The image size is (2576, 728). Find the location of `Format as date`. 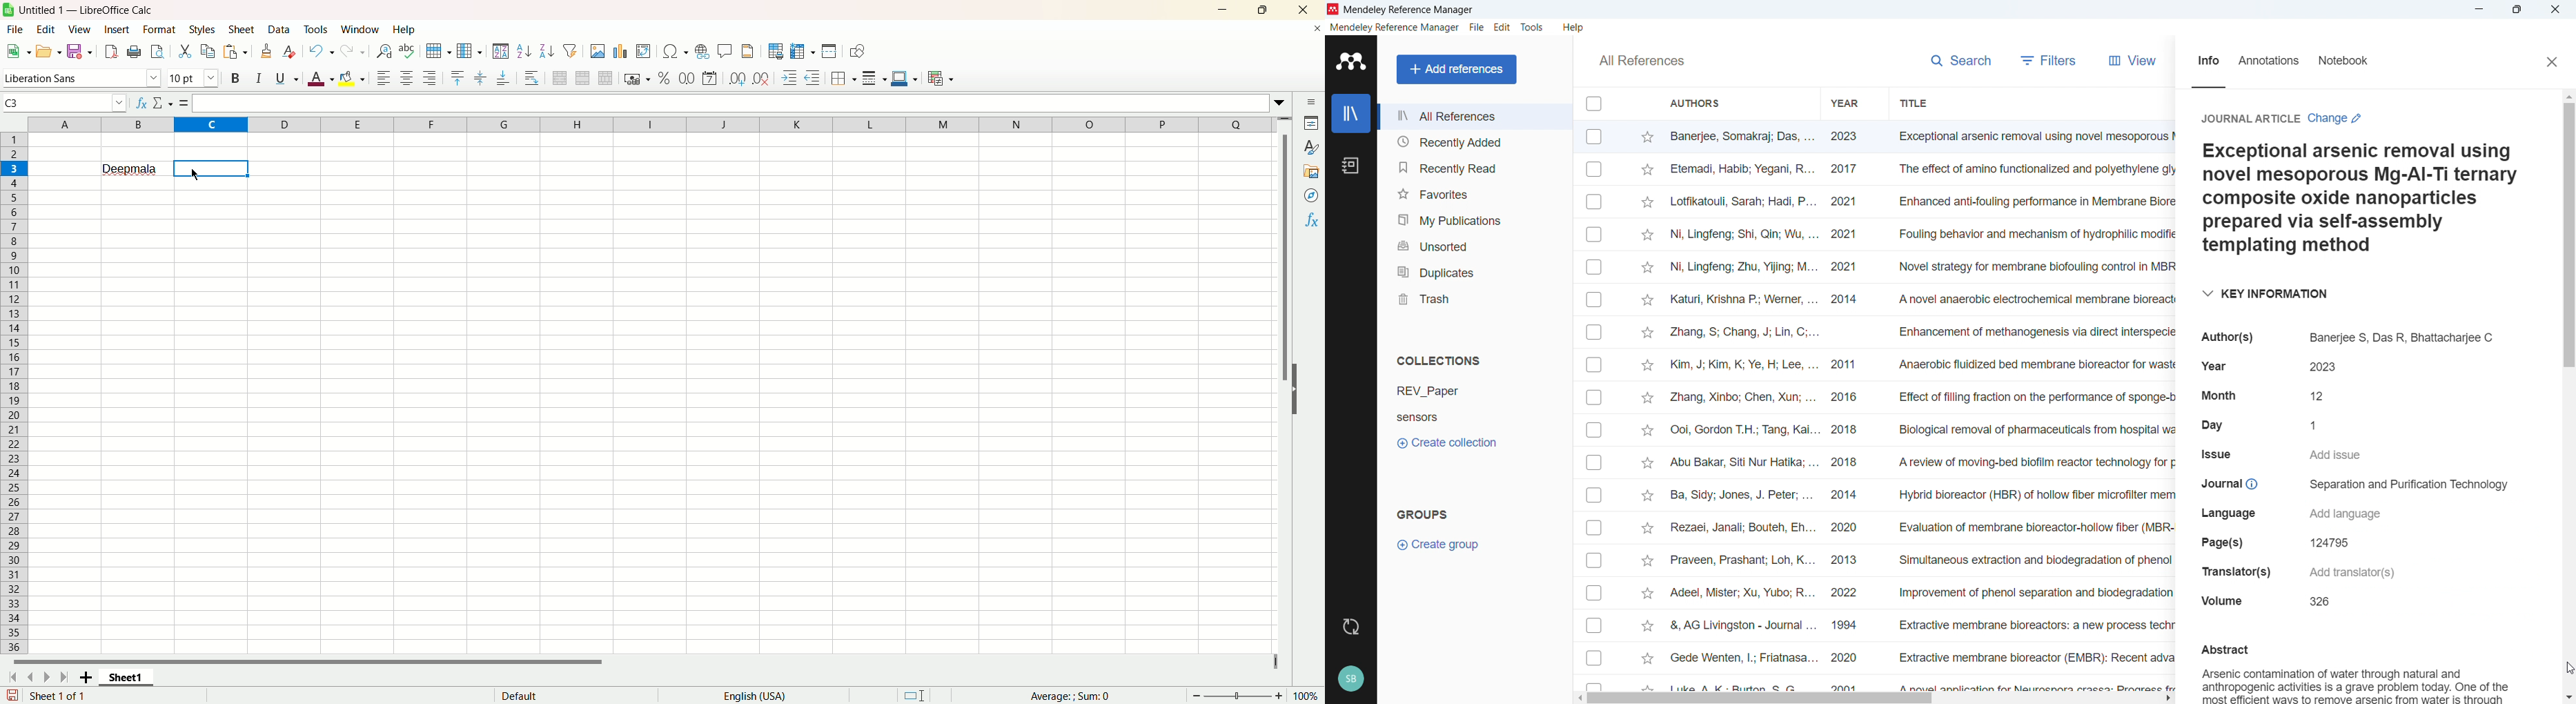

Format as date is located at coordinates (709, 79).